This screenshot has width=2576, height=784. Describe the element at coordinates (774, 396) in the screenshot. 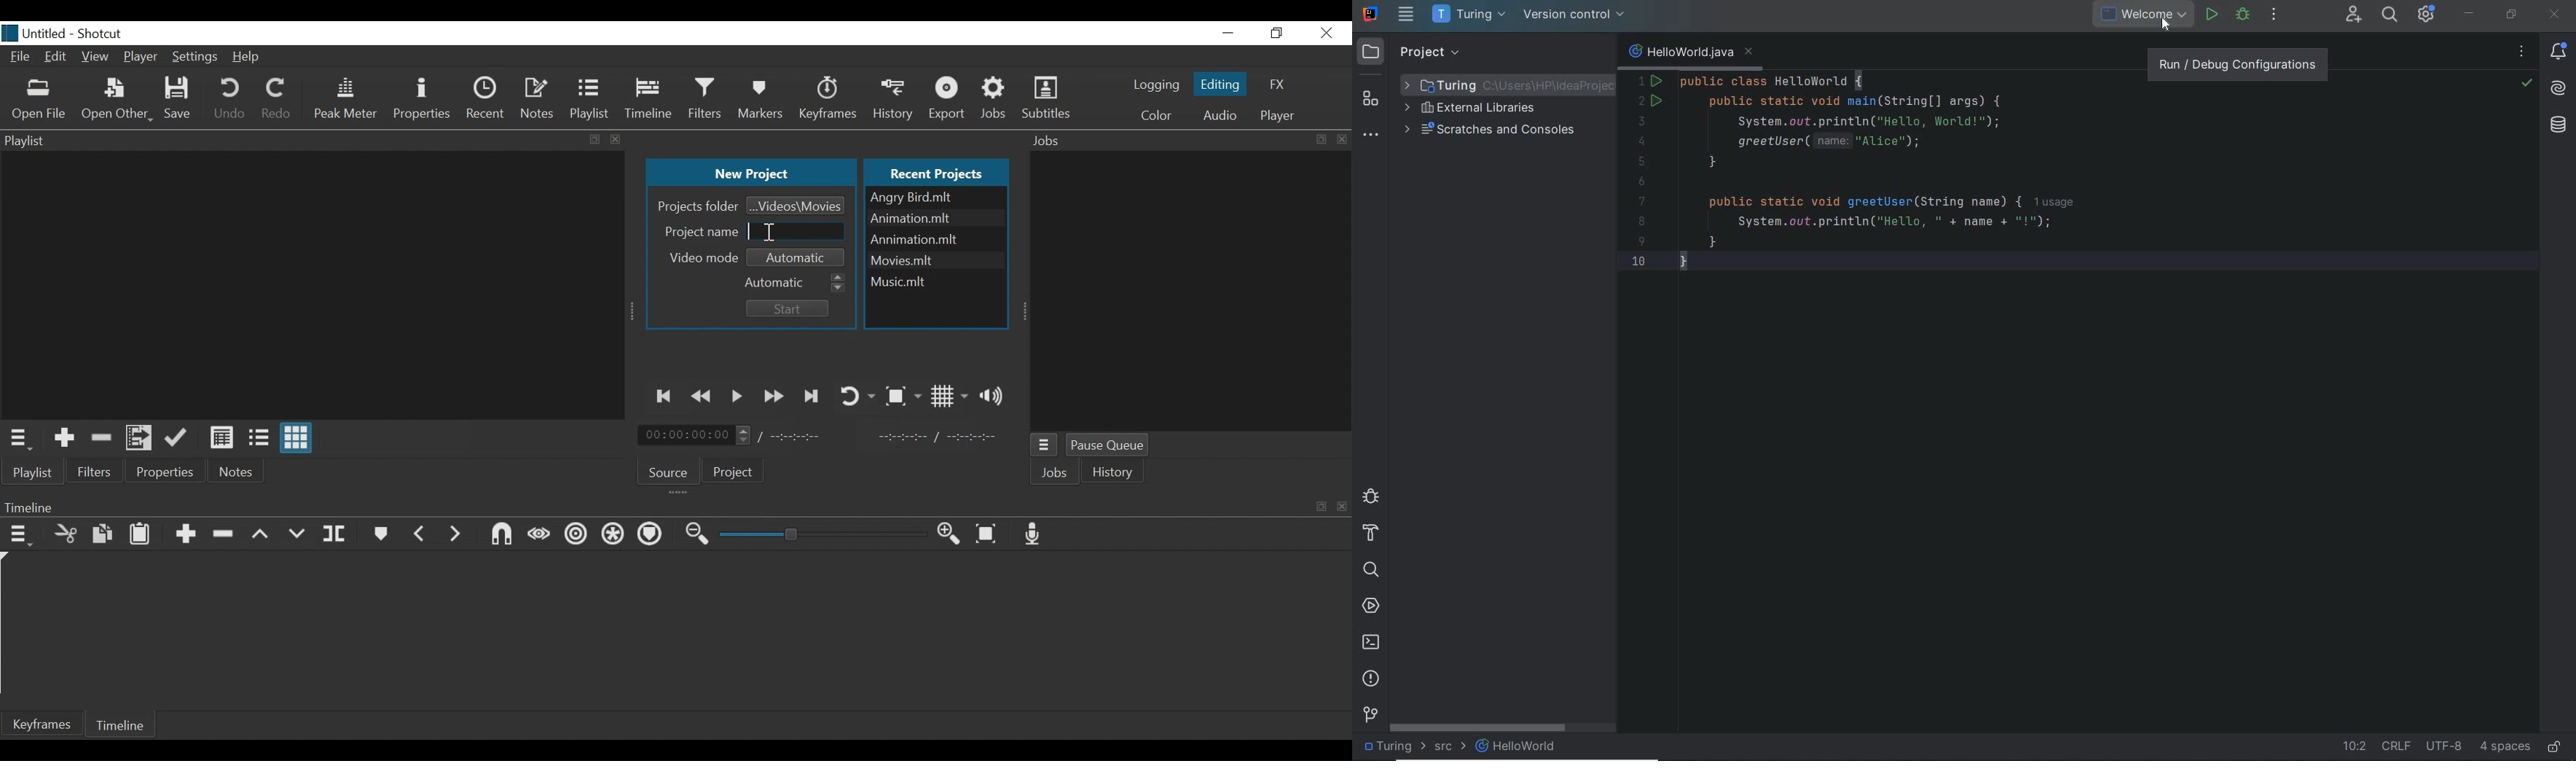

I see `Play quickly forward` at that location.